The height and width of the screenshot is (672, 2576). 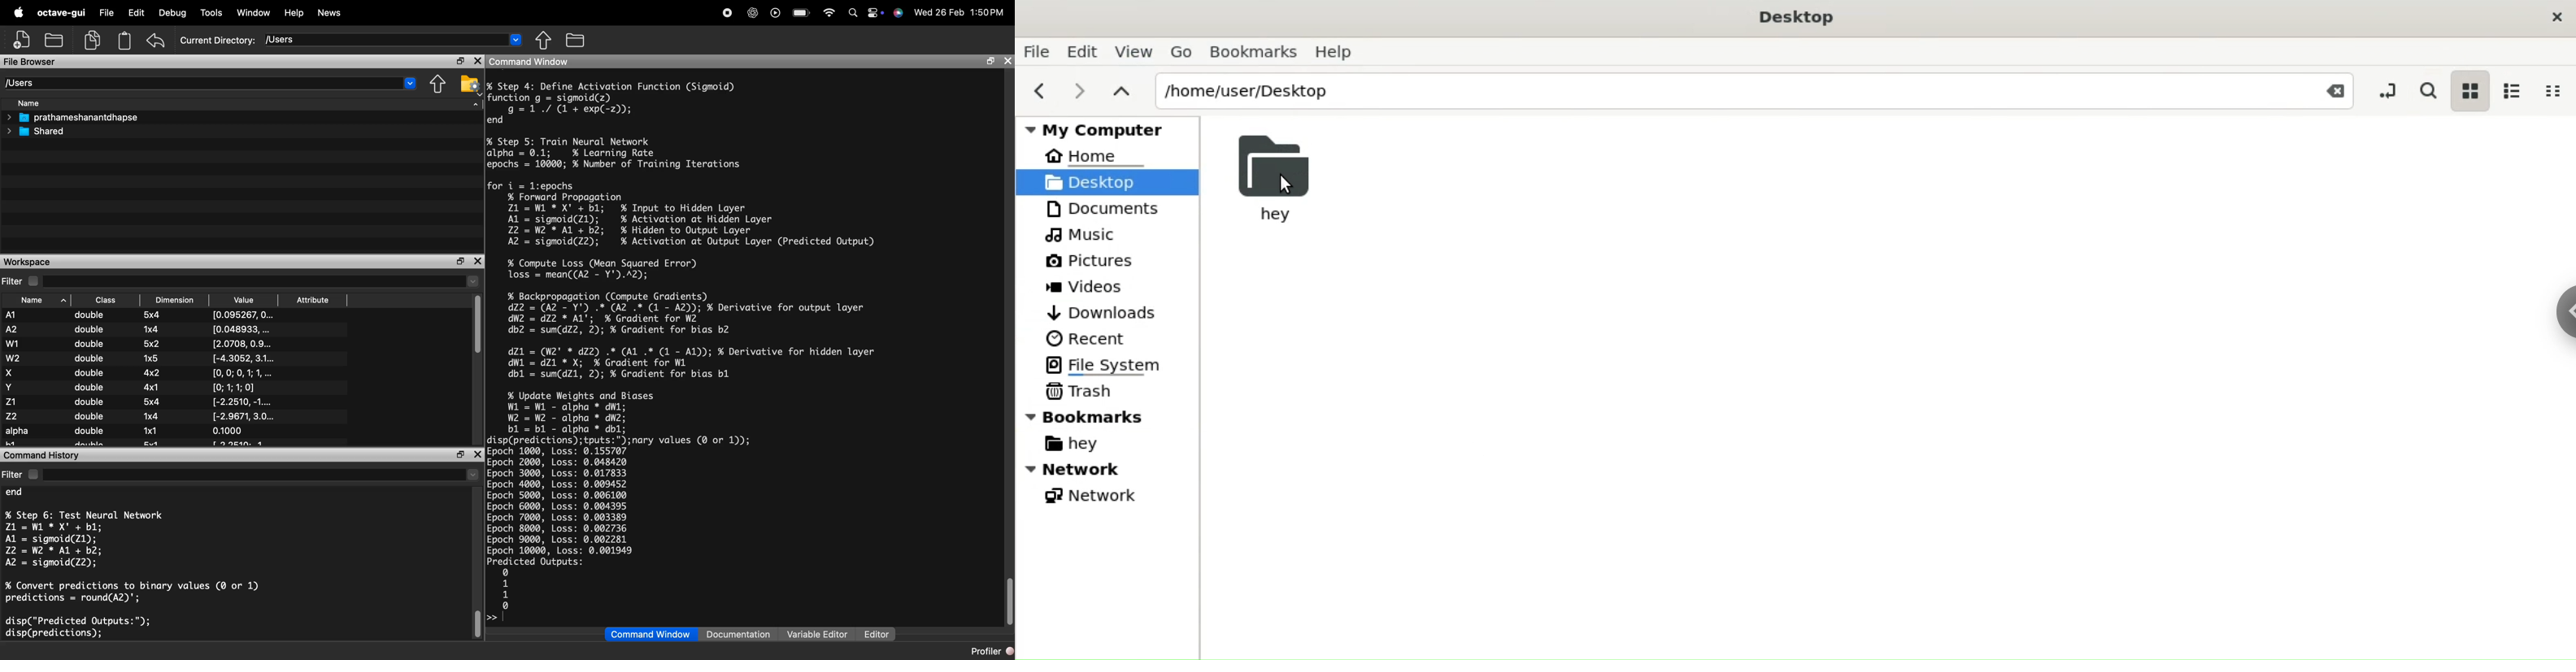 I want to click on double, so click(x=89, y=418).